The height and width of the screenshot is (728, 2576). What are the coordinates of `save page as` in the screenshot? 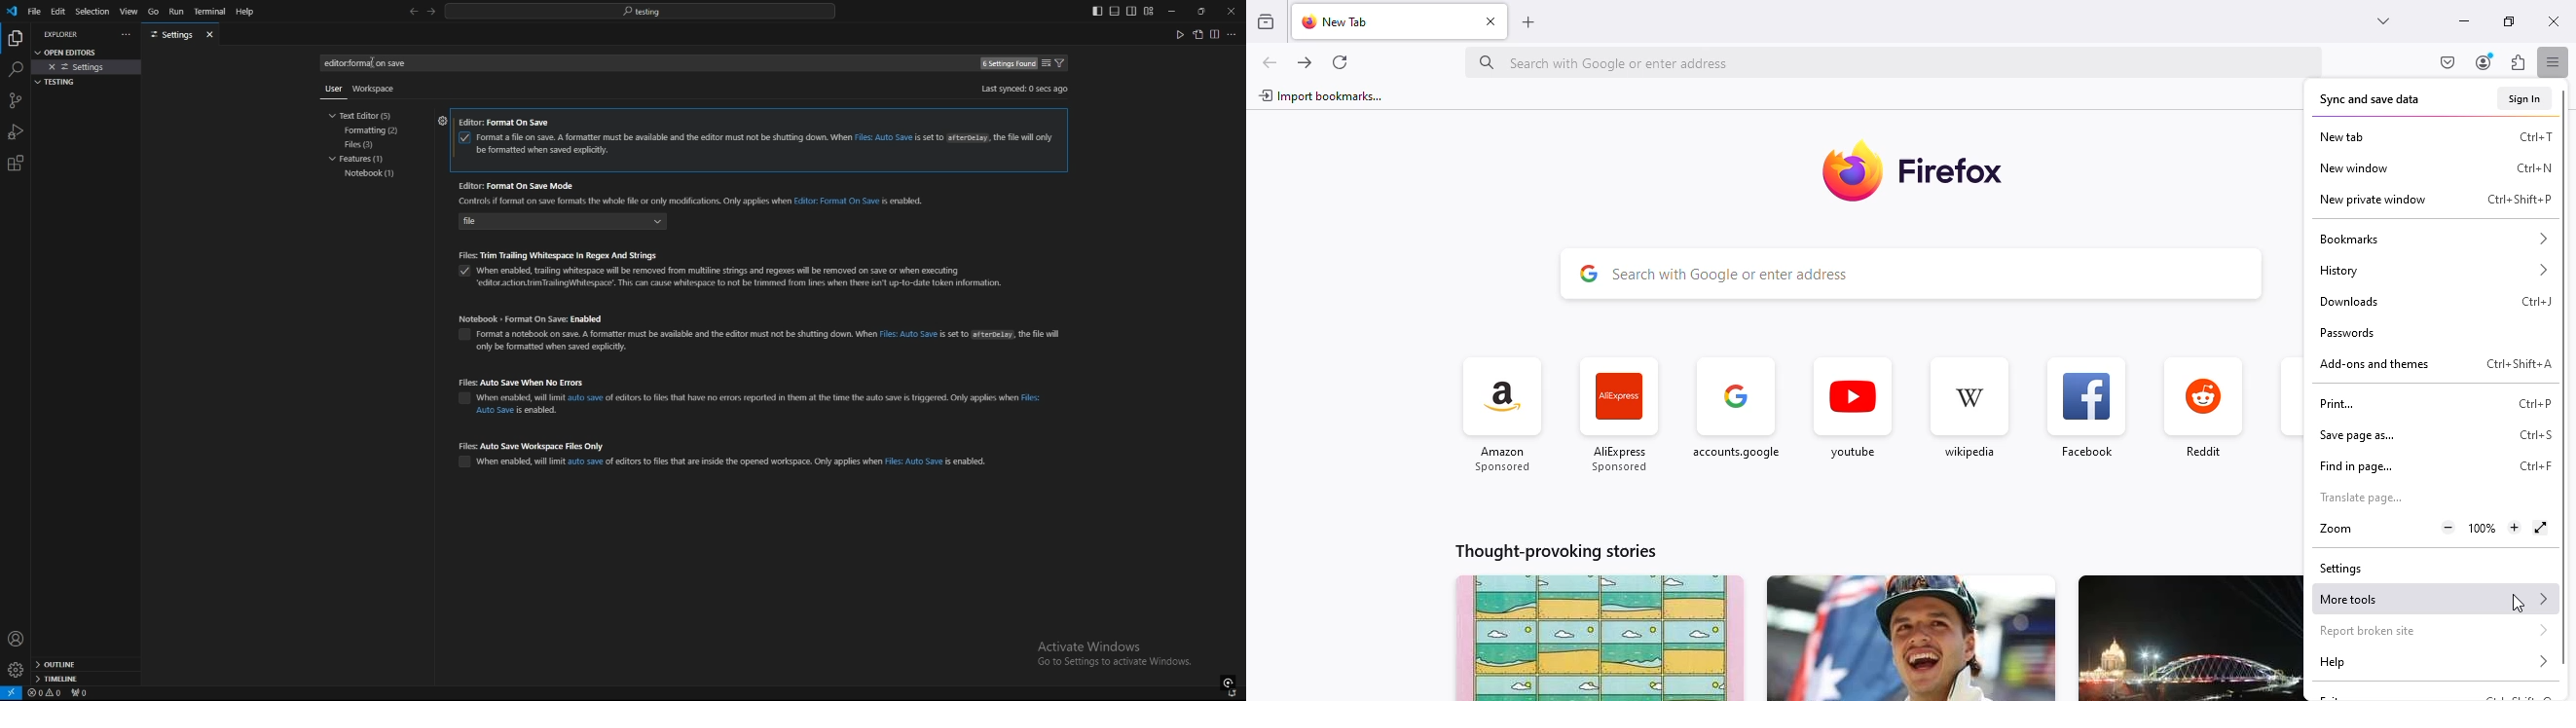 It's located at (2357, 435).